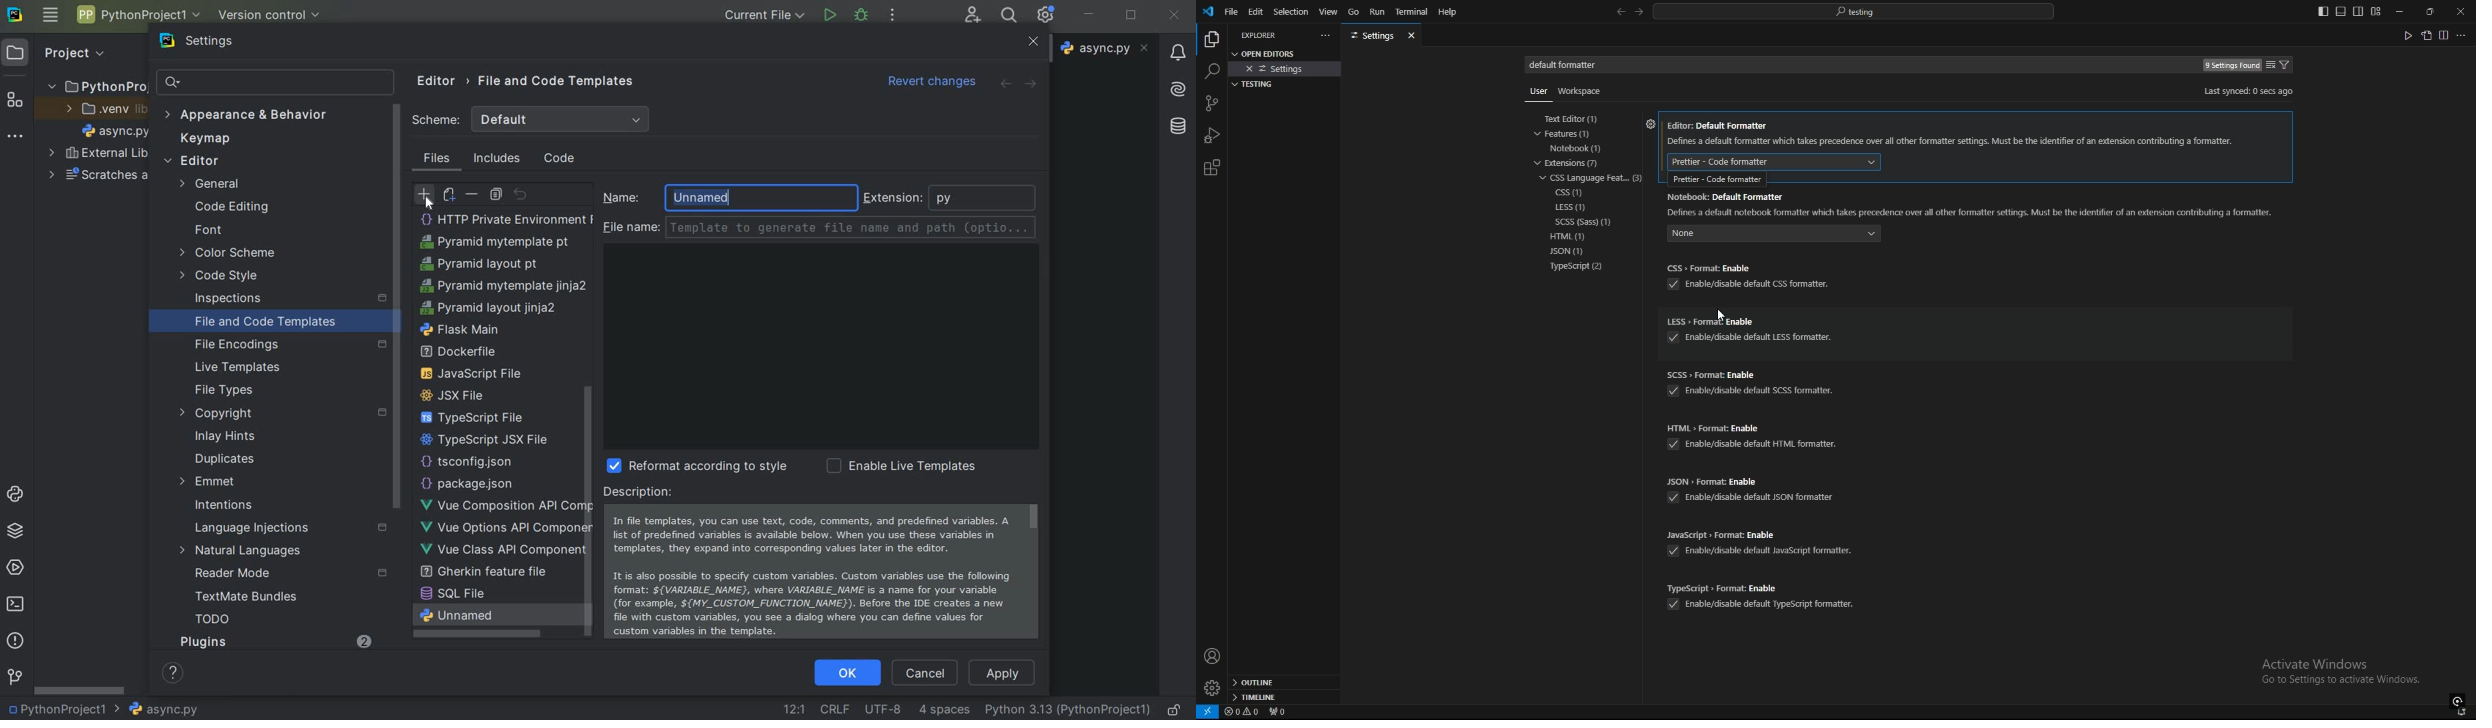 The height and width of the screenshot is (728, 2492). What do you see at coordinates (522, 194) in the screenshot?
I see `revert to original template` at bounding box center [522, 194].